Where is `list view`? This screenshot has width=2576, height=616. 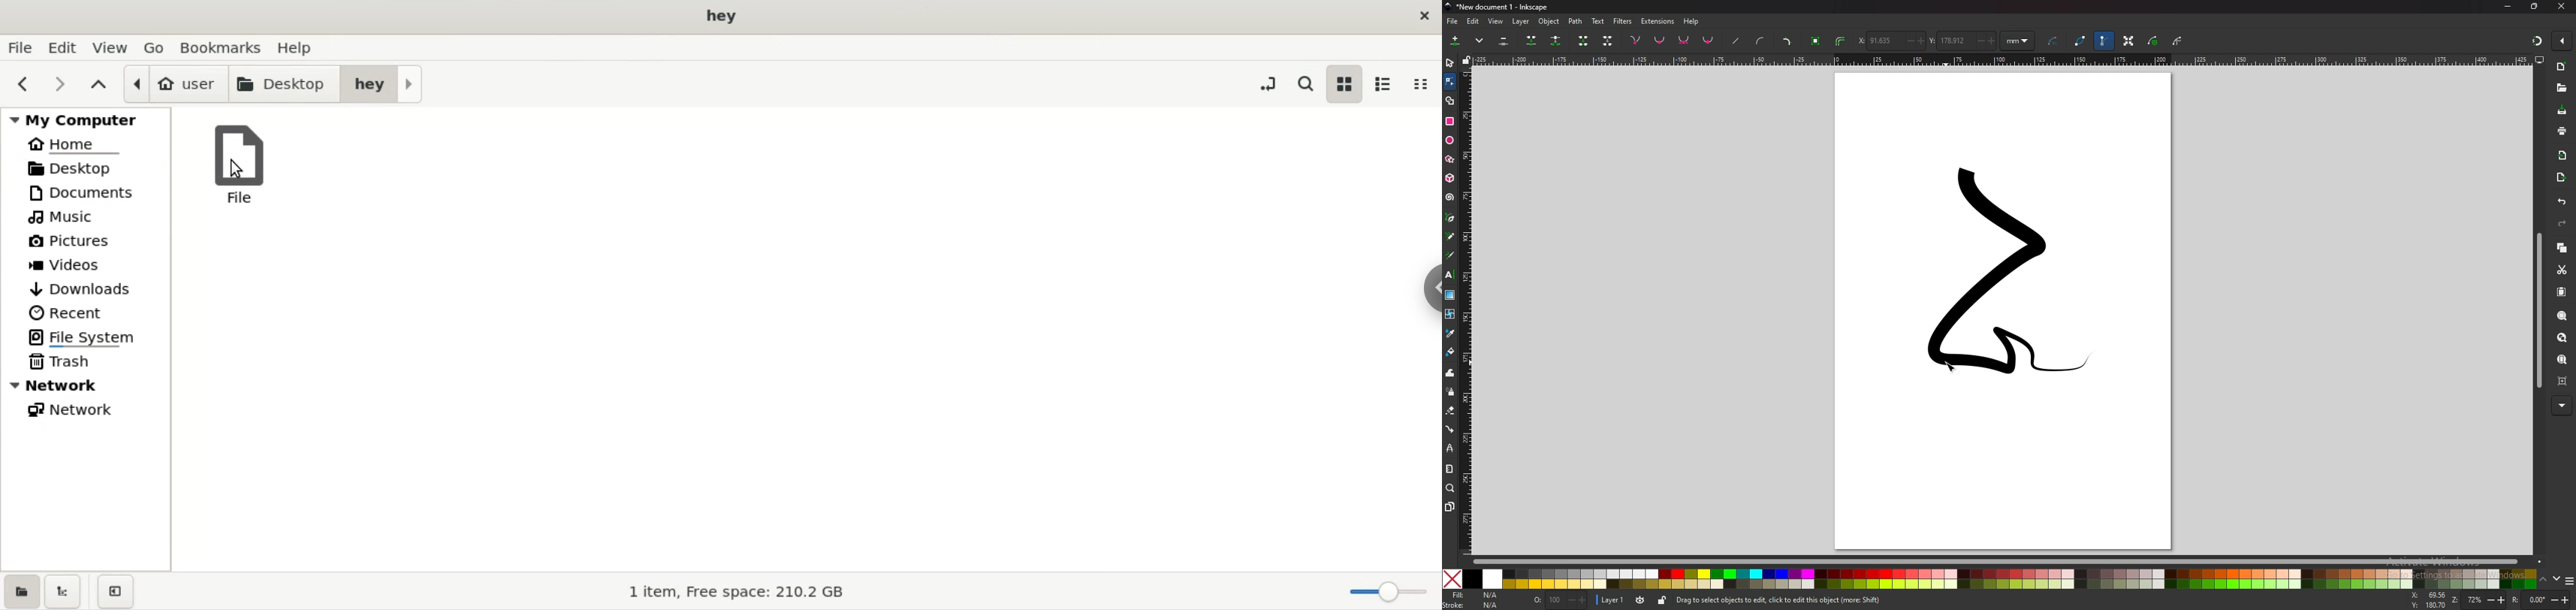 list view is located at coordinates (1385, 86).